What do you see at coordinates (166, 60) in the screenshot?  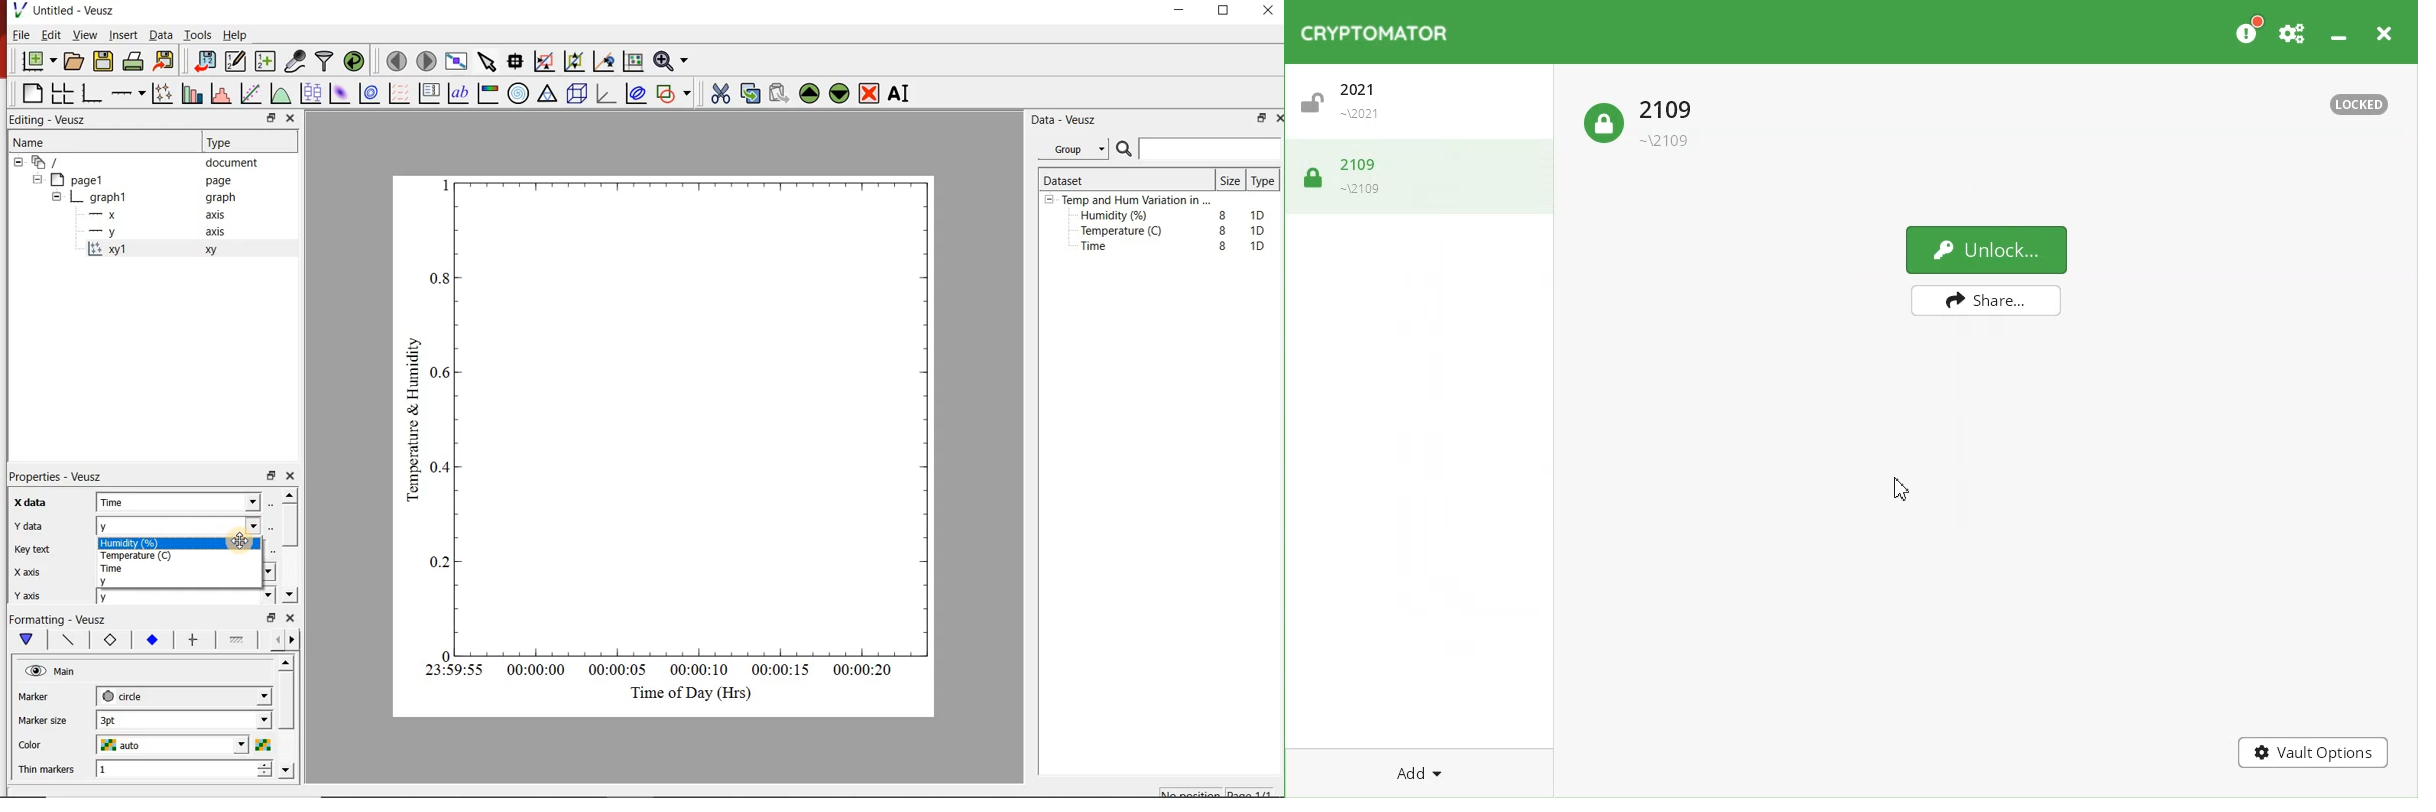 I see `Export to graphics format` at bounding box center [166, 60].